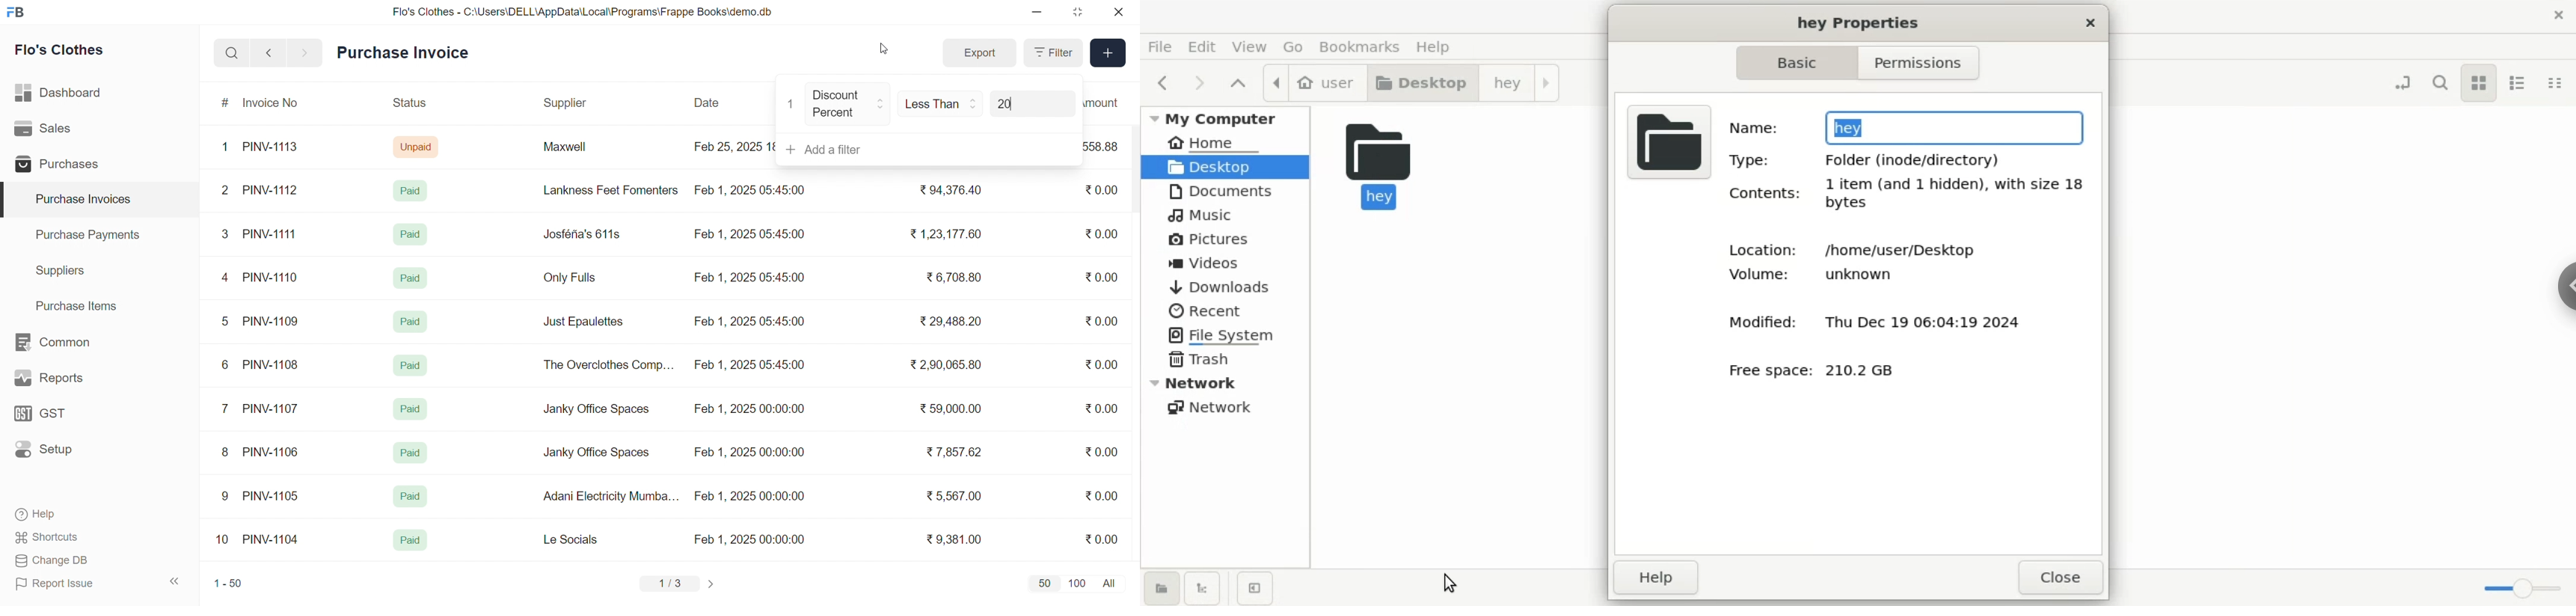 This screenshot has width=2576, height=616. I want to click on all, so click(1112, 582).